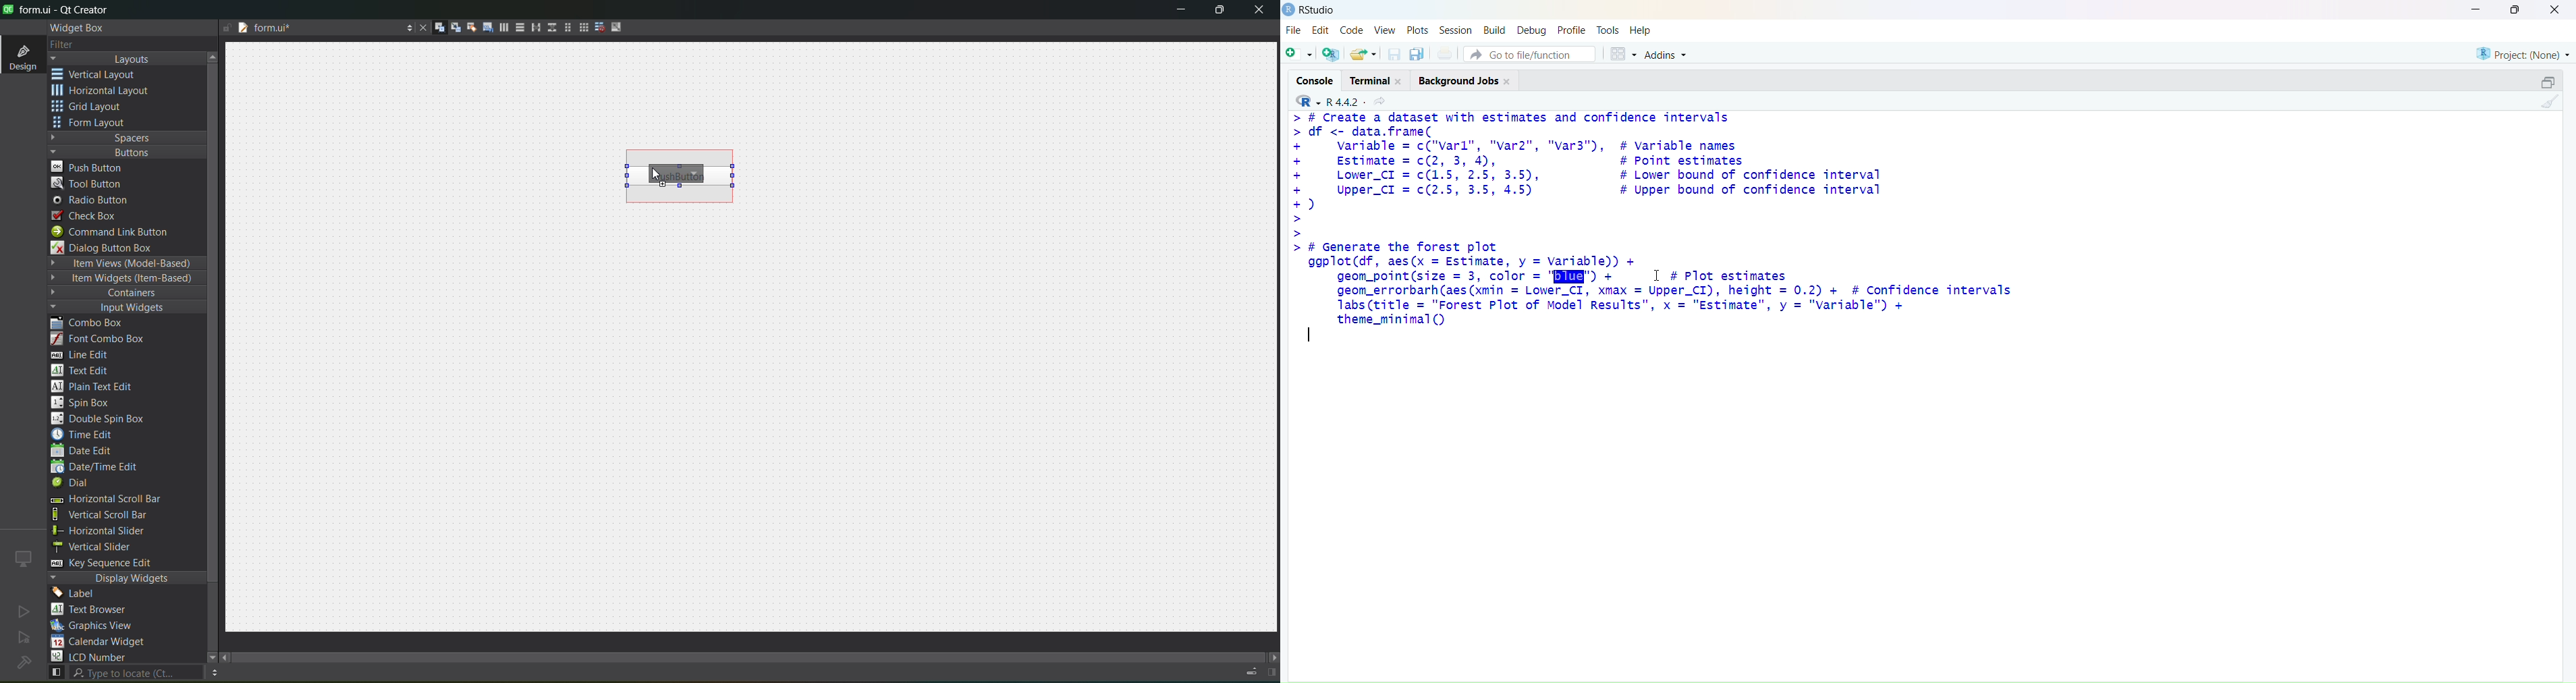 The width and height of the screenshot is (2576, 700). Describe the element at coordinates (113, 531) in the screenshot. I see `horizontal slider` at that location.